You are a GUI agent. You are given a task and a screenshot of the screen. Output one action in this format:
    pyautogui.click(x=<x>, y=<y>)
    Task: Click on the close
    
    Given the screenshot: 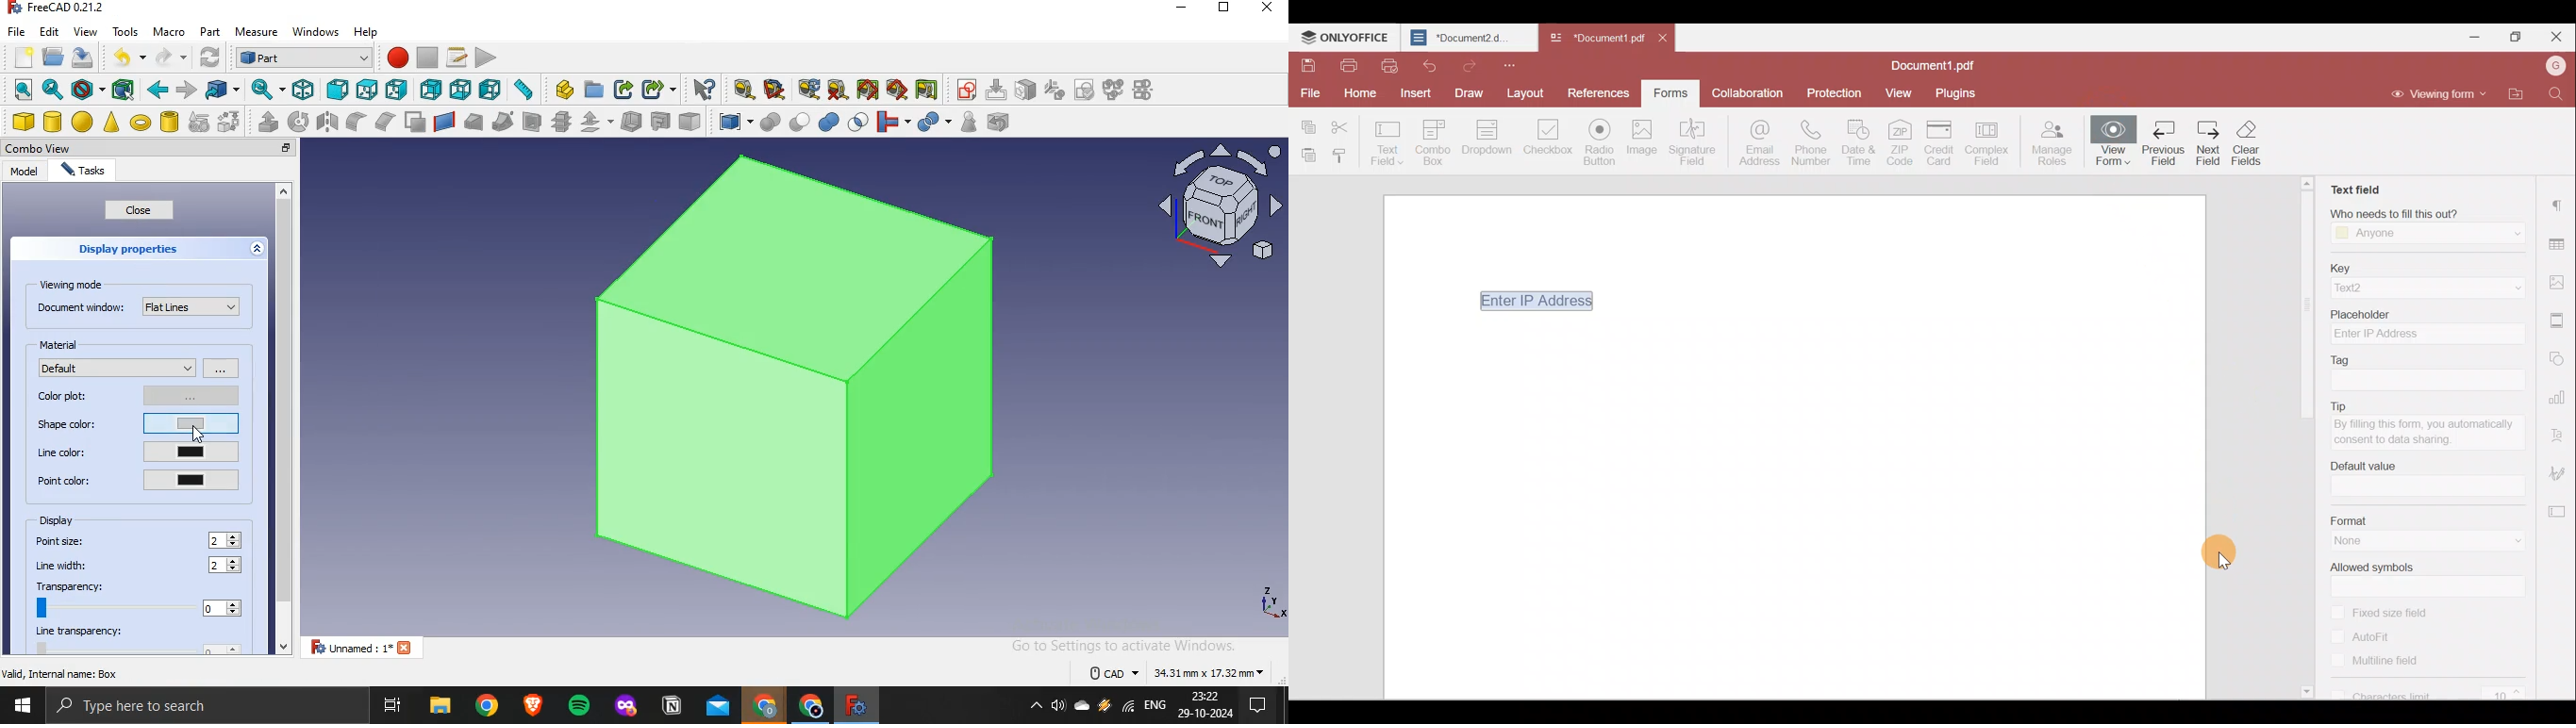 What is the action you would take?
    pyautogui.click(x=287, y=149)
    